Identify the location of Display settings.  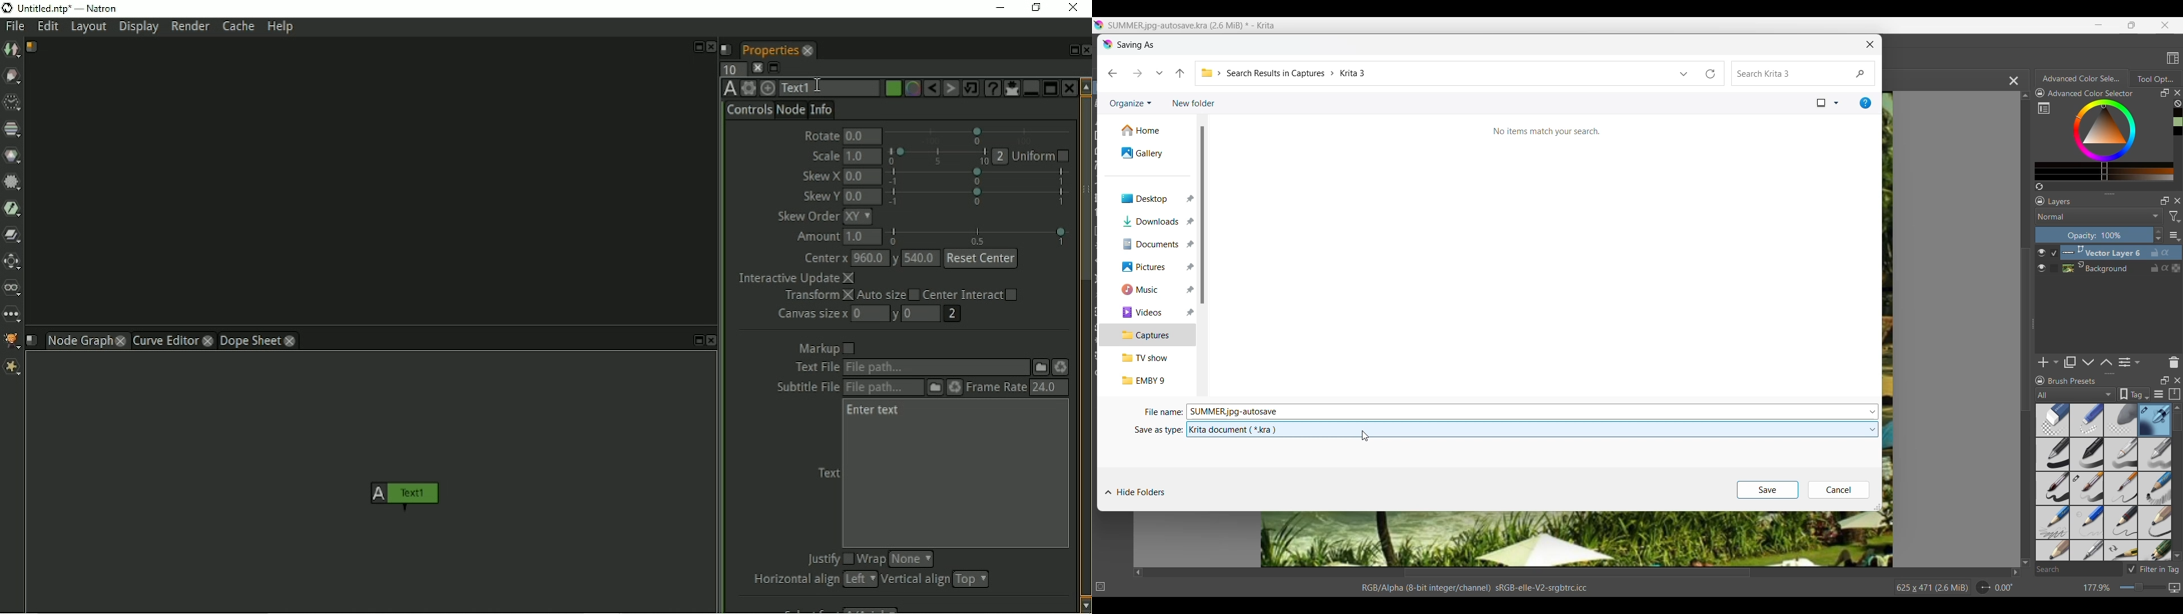
(2159, 394).